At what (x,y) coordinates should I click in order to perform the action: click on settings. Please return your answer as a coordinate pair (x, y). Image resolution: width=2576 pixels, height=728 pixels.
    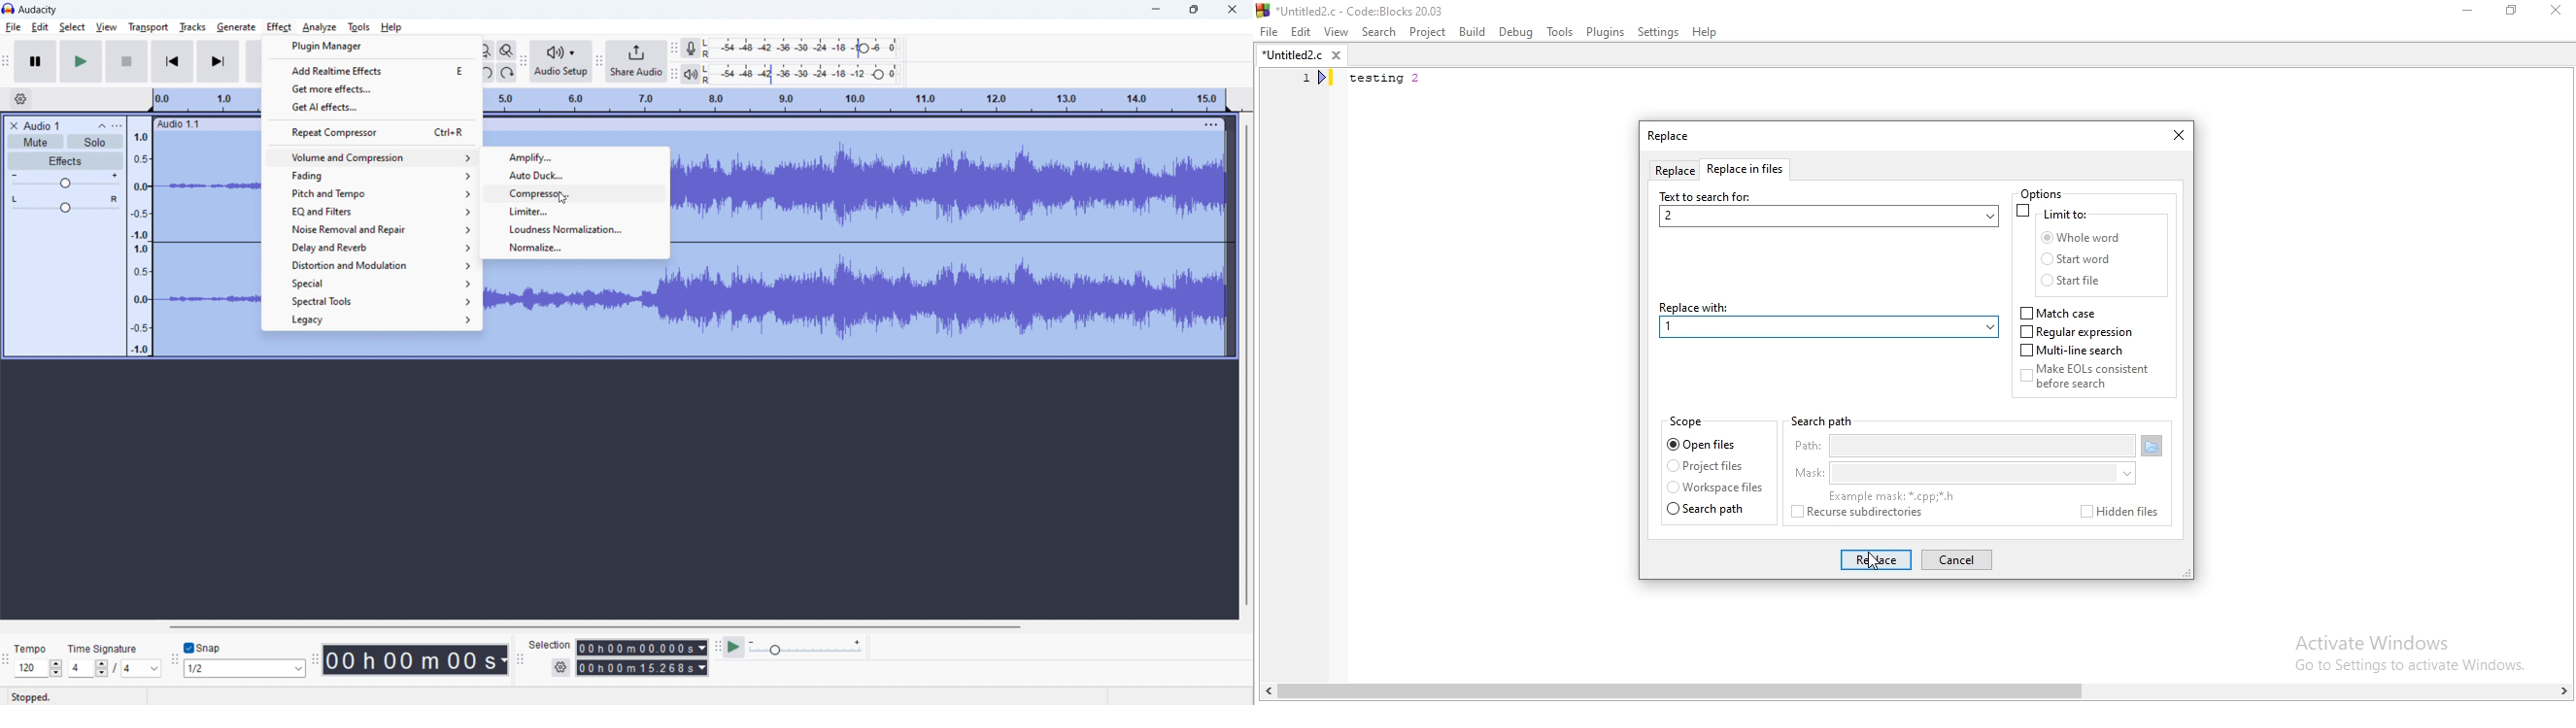
    Looking at the image, I should click on (1659, 32).